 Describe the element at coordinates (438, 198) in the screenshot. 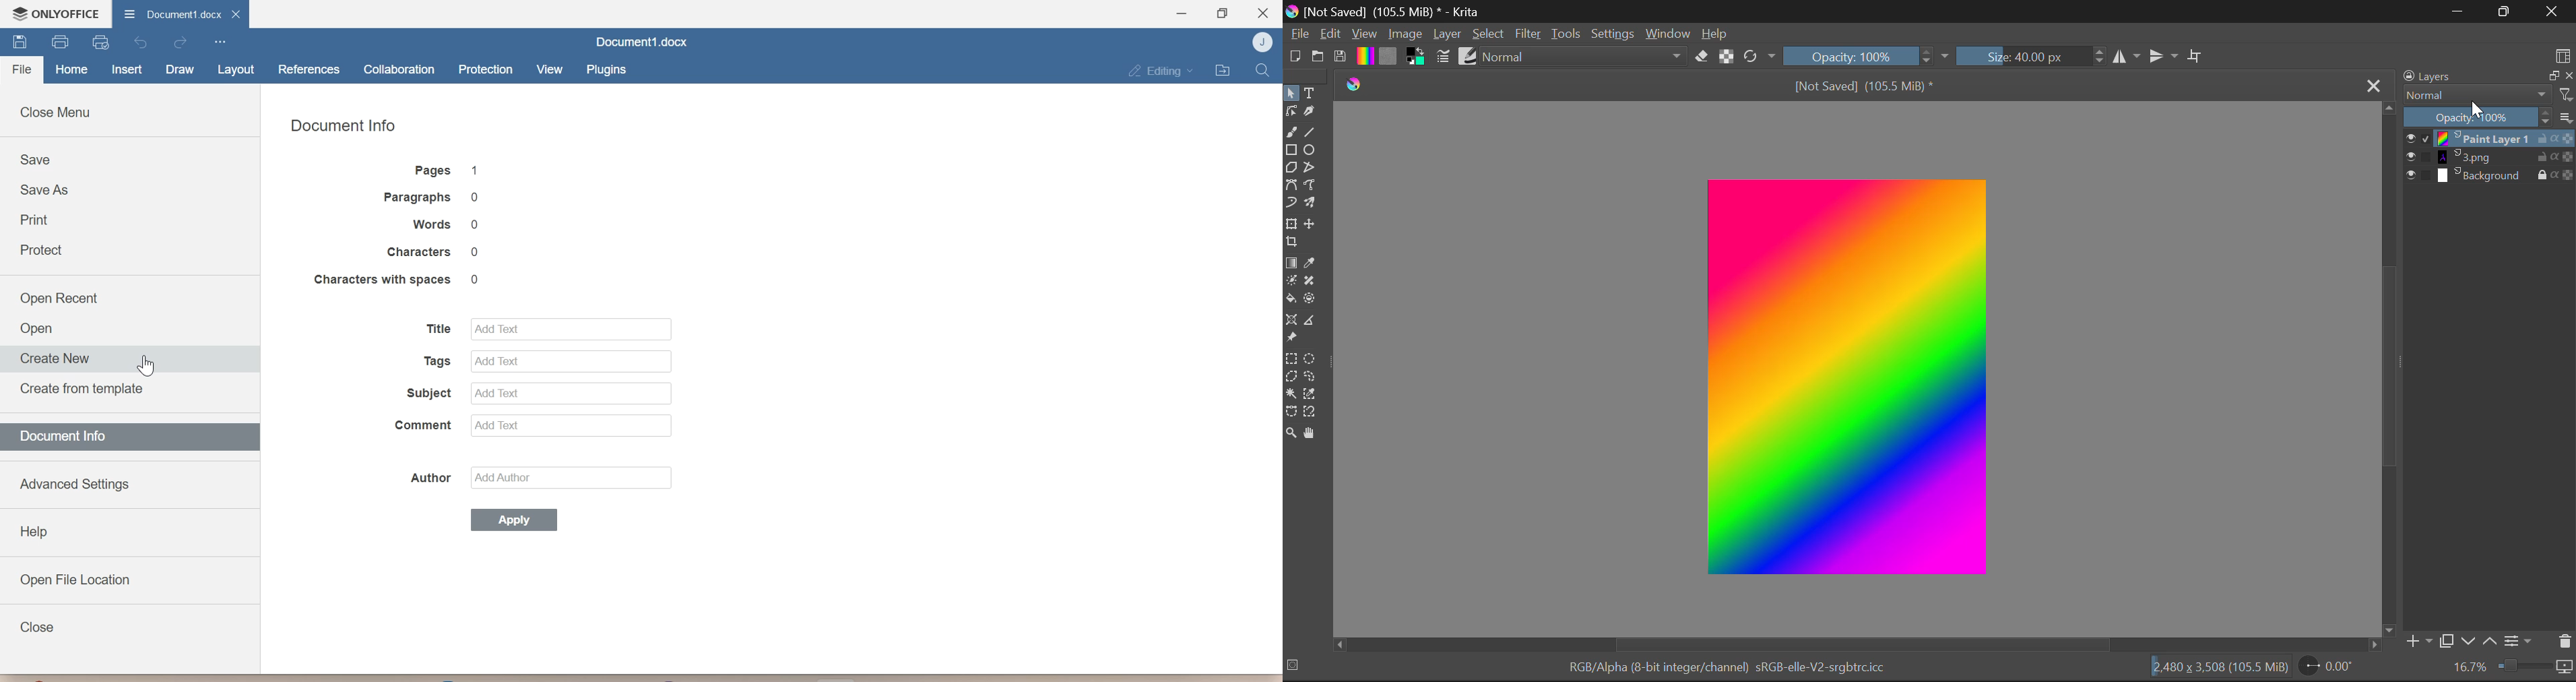

I see `Paragraphs 0` at that location.